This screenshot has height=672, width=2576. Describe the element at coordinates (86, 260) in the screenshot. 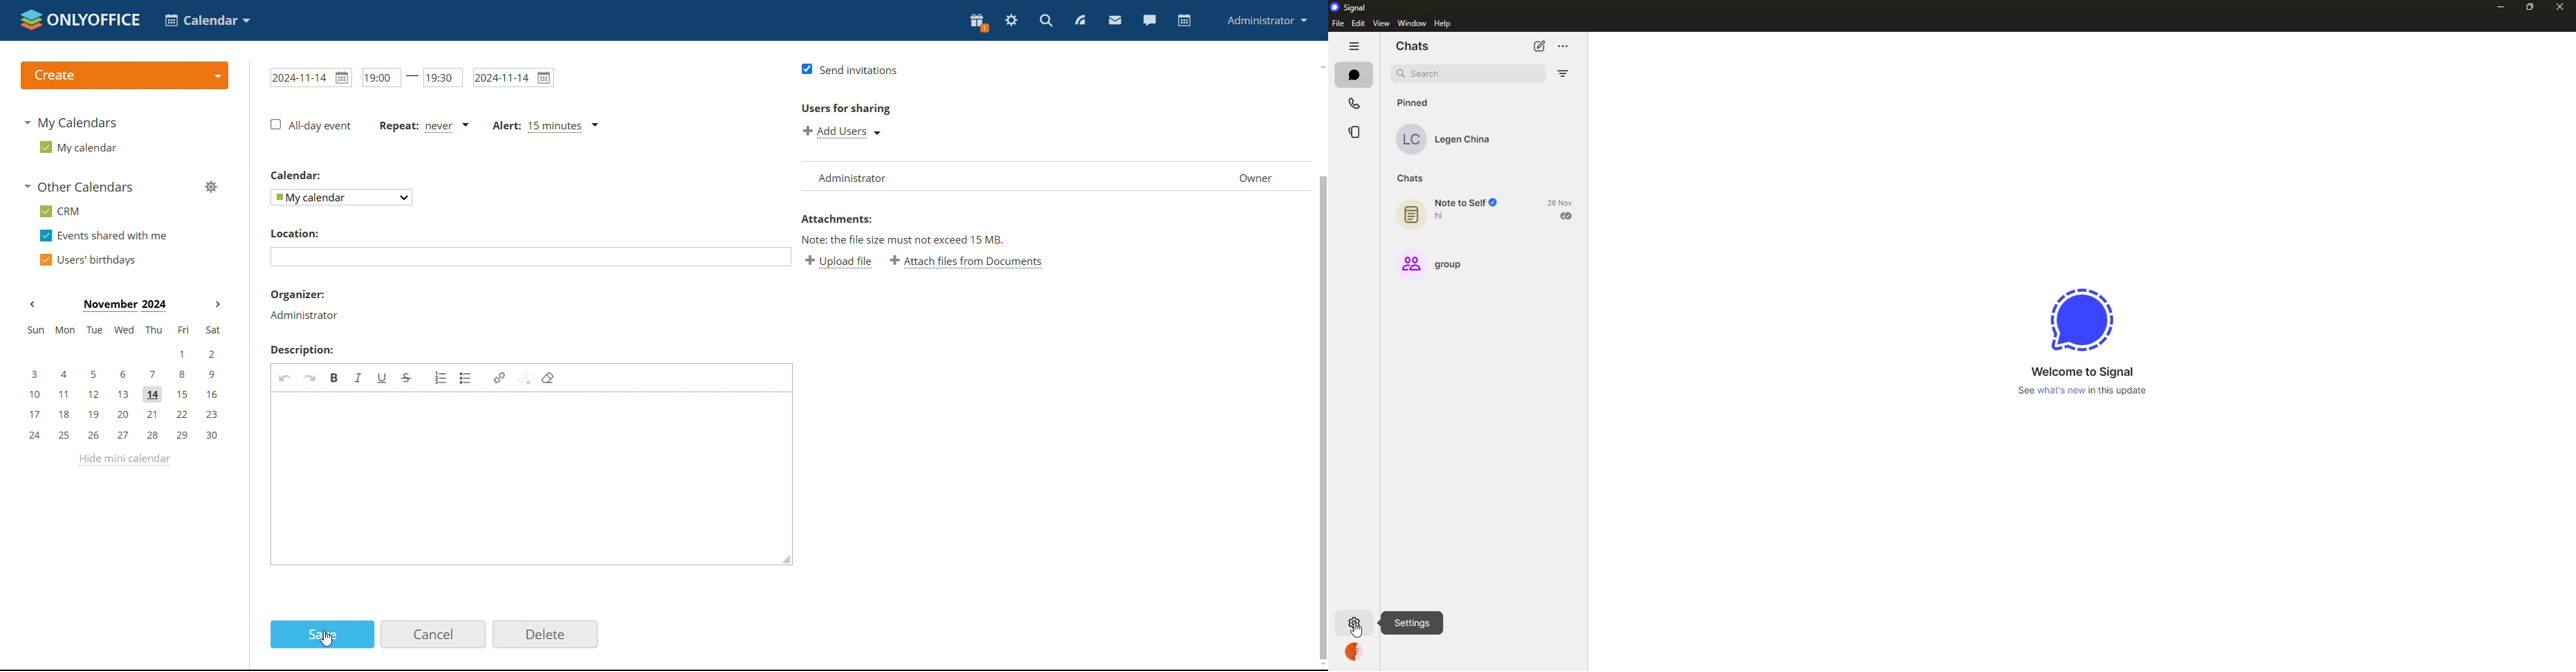

I see `users' birthdays` at that location.